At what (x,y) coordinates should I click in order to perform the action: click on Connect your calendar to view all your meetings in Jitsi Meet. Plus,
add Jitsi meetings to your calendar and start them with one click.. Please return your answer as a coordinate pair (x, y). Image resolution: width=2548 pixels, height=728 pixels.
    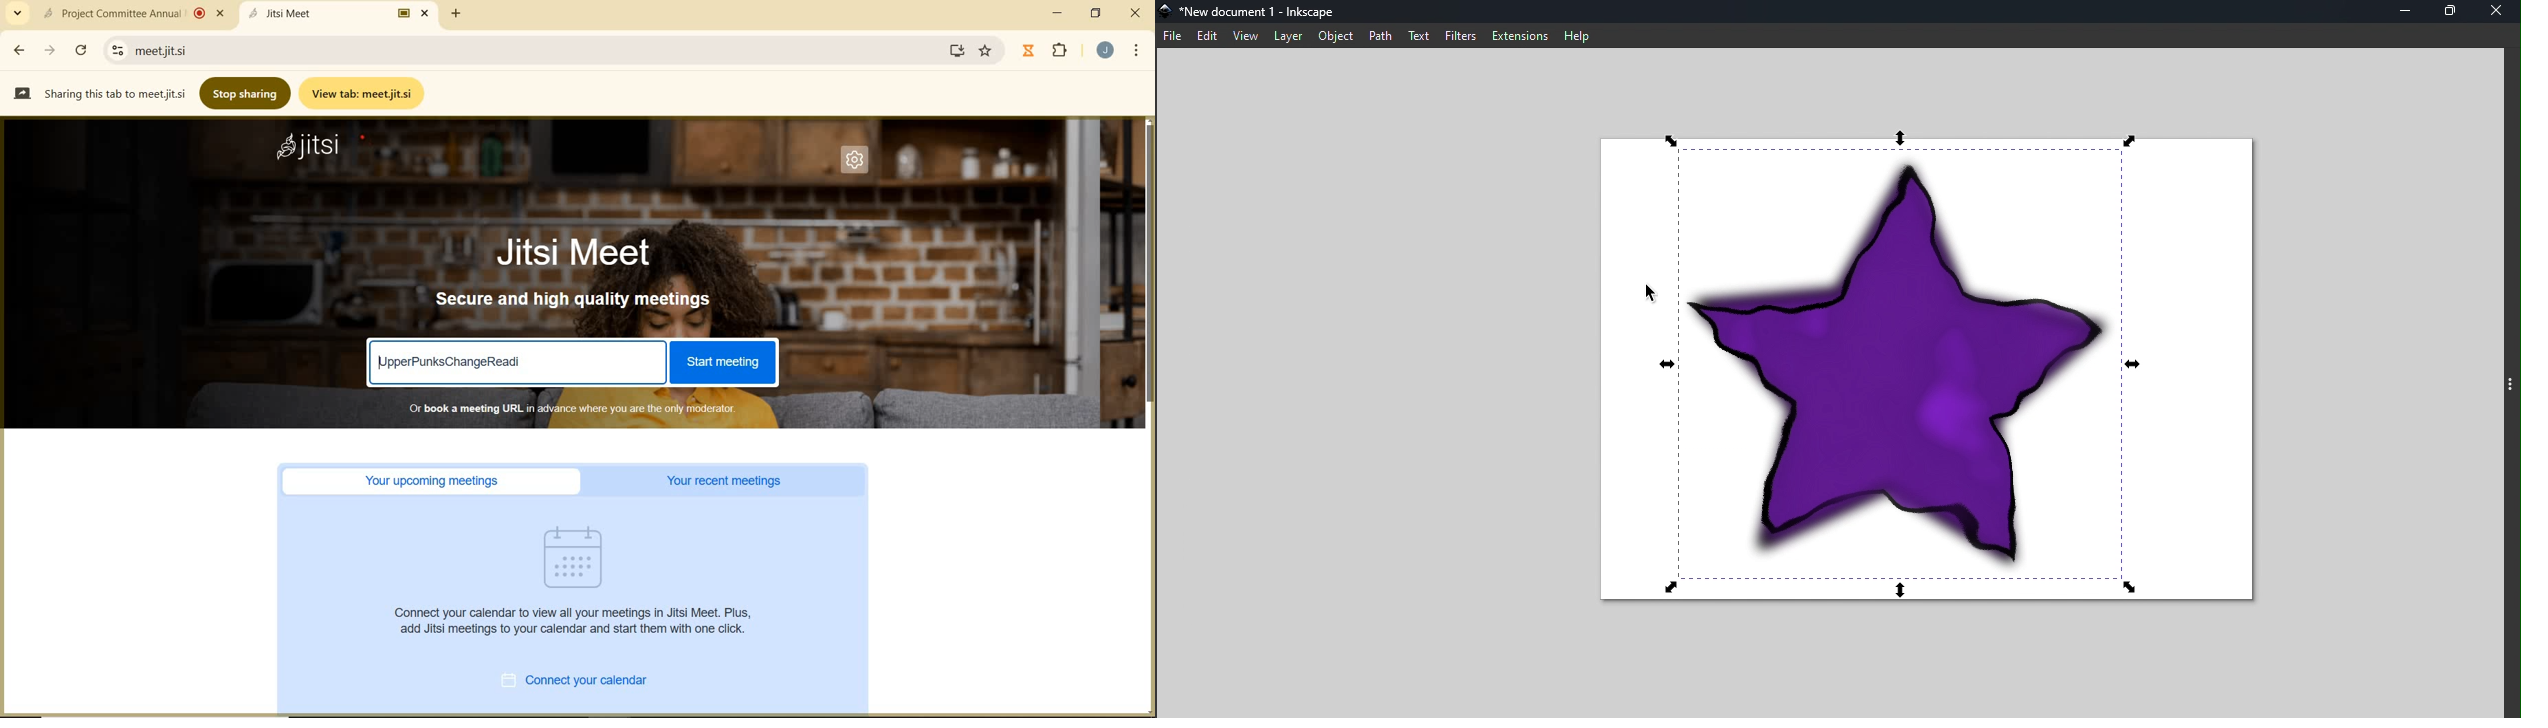
    Looking at the image, I should click on (577, 620).